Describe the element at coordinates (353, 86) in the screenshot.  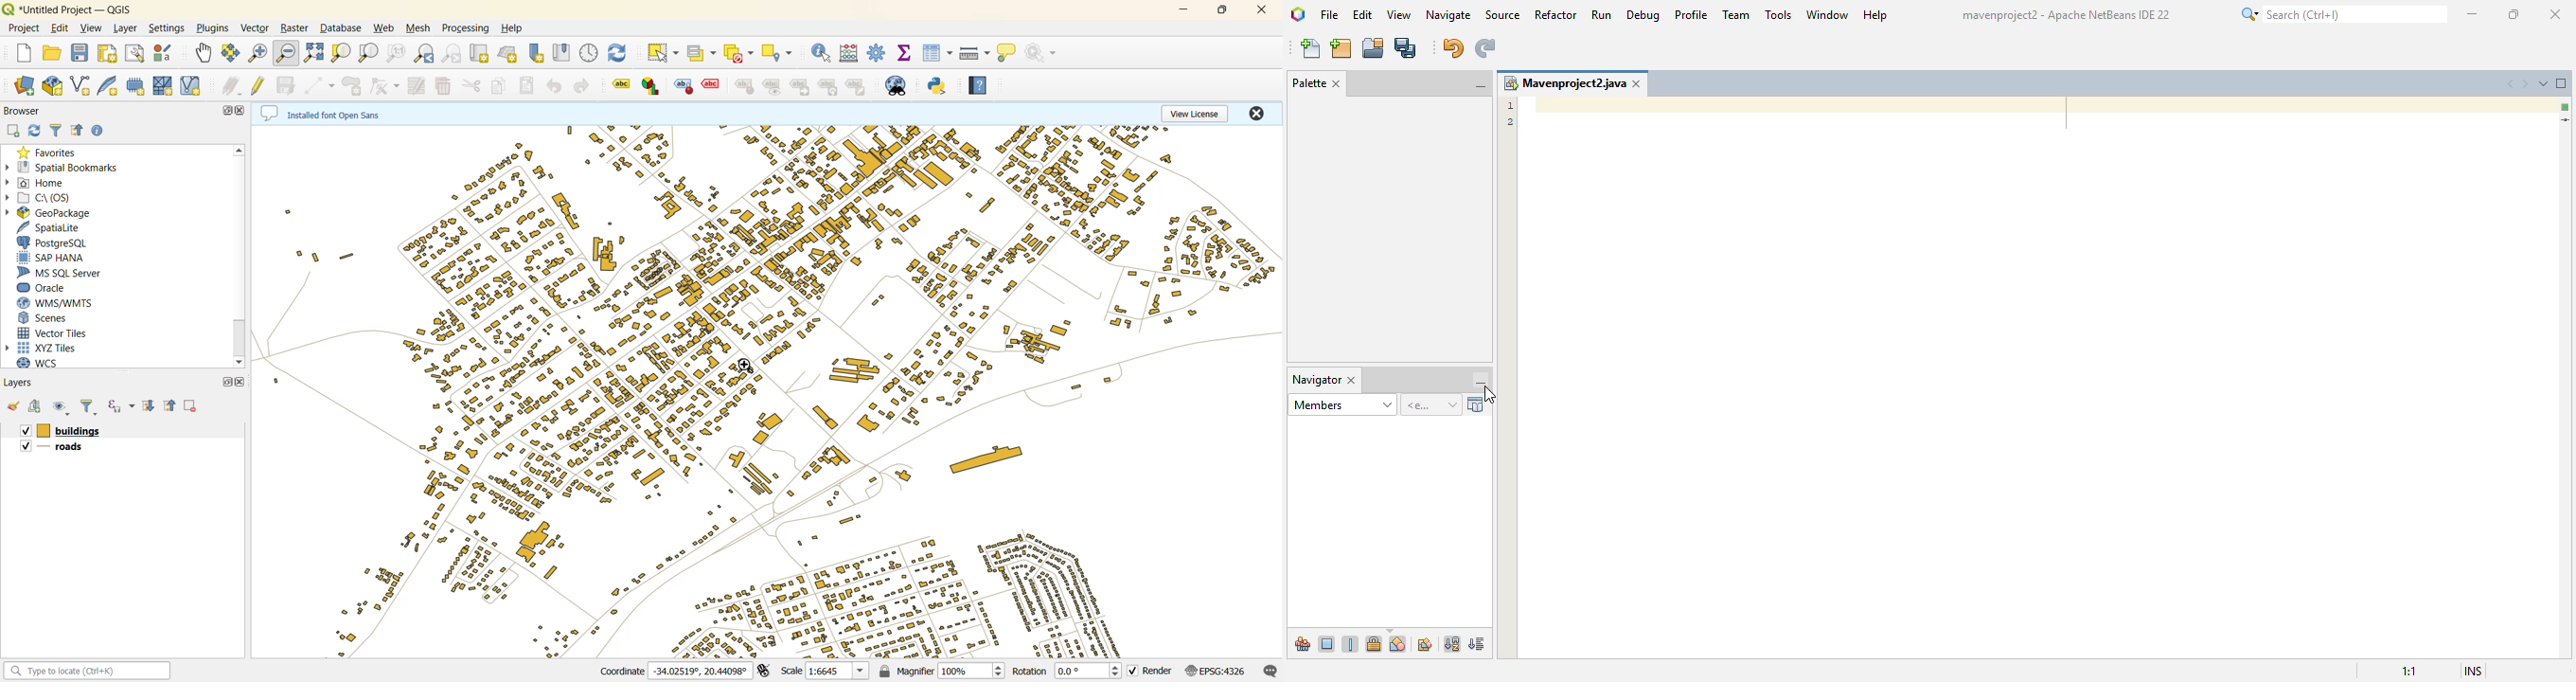
I see `add polygon` at that location.